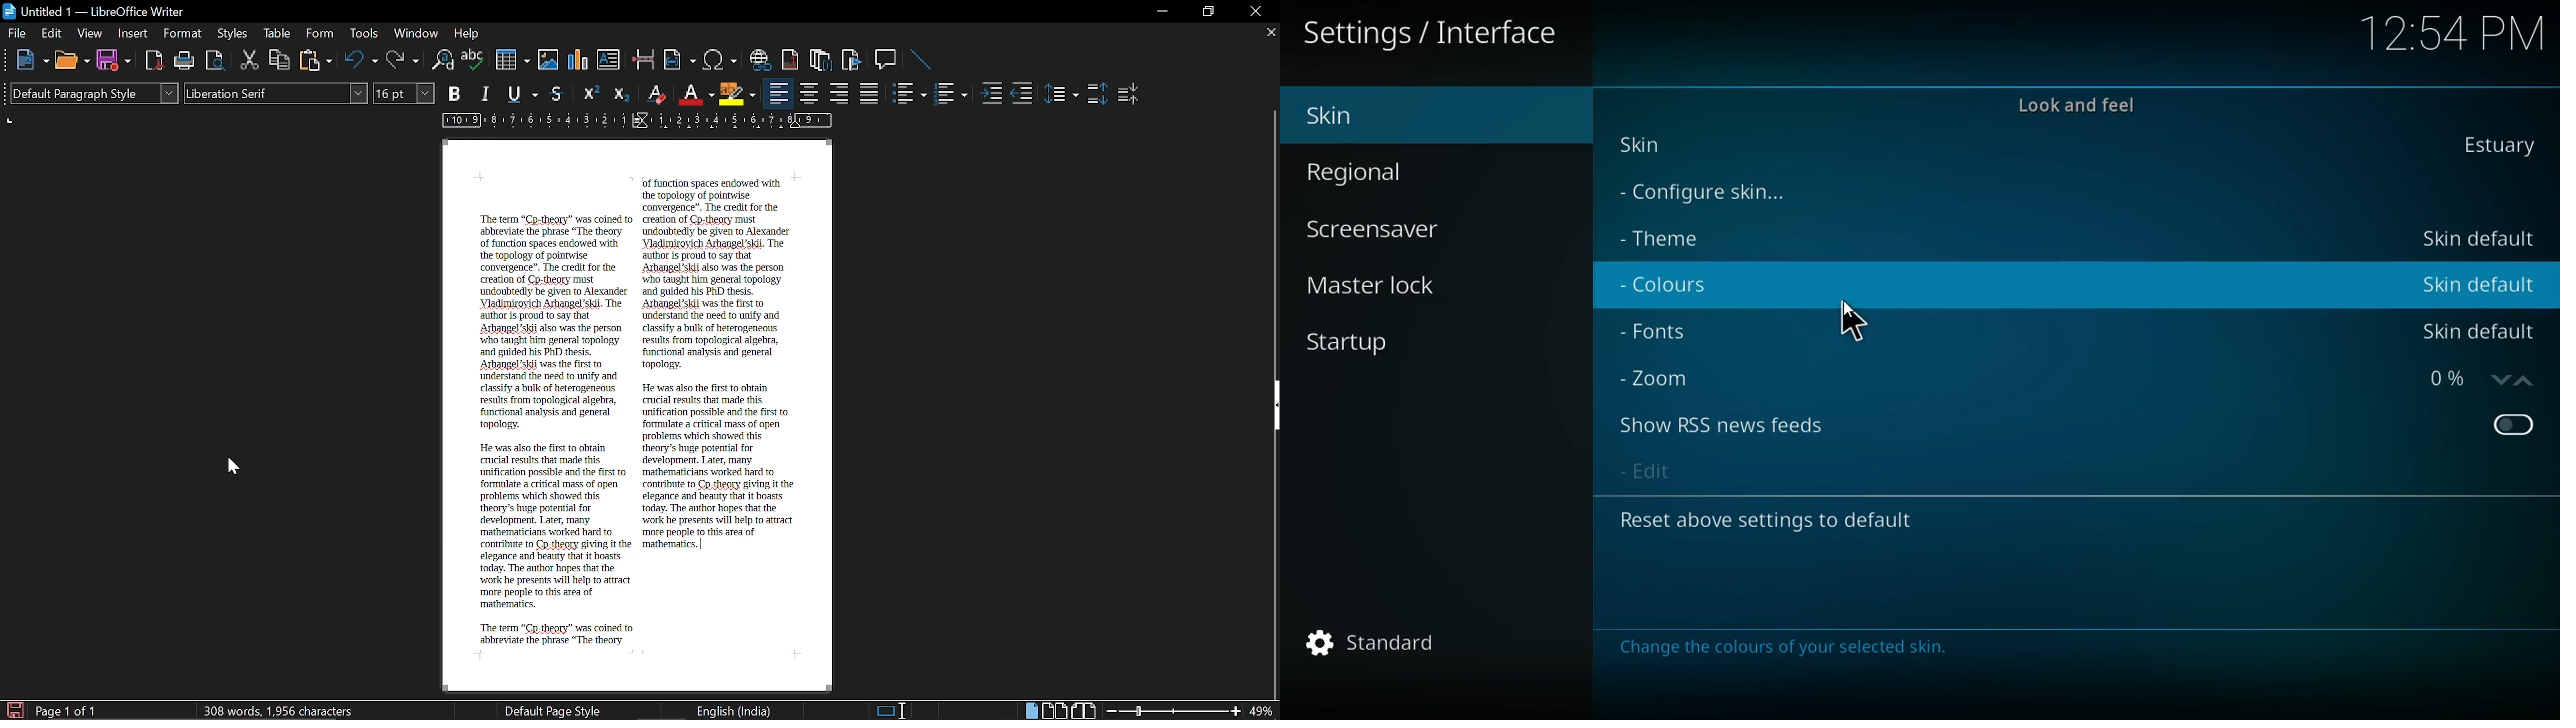 The height and width of the screenshot is (728, 2576). What do you see at coordinates (679, 61) in the screenshot?
I see `Insert field` at bounding box center [679, 61].